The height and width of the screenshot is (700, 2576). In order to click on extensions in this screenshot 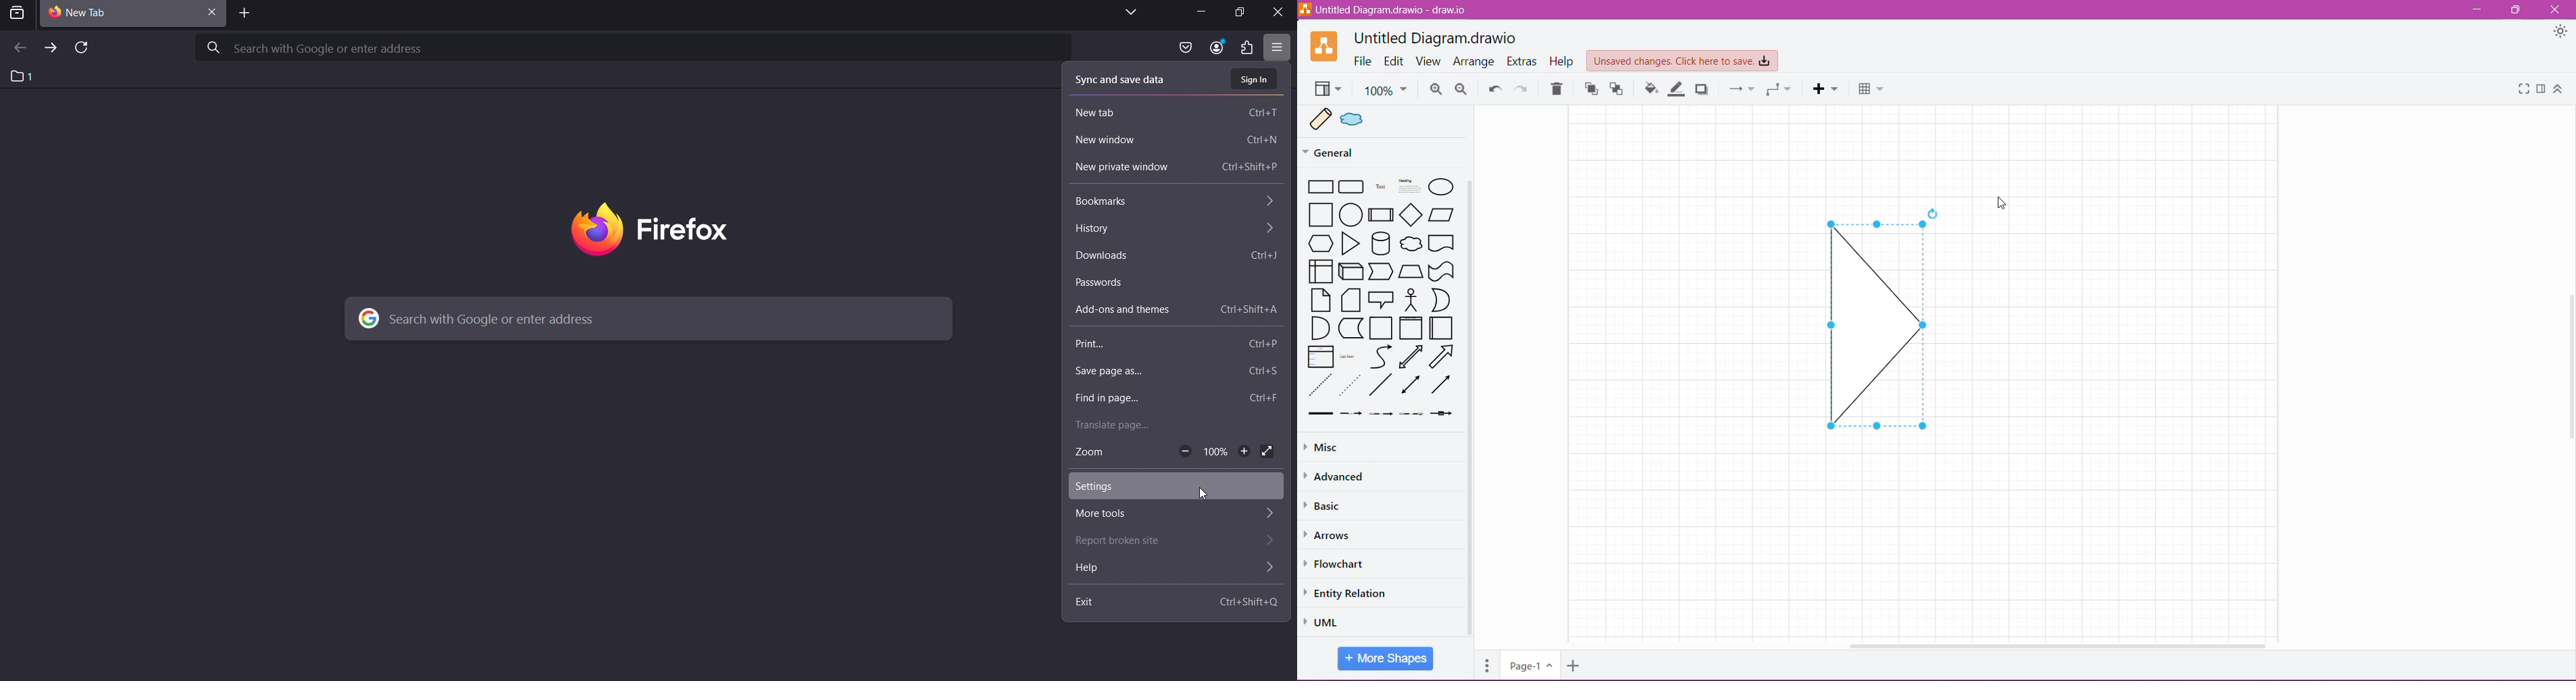, I will do `click(1244, 48)`.